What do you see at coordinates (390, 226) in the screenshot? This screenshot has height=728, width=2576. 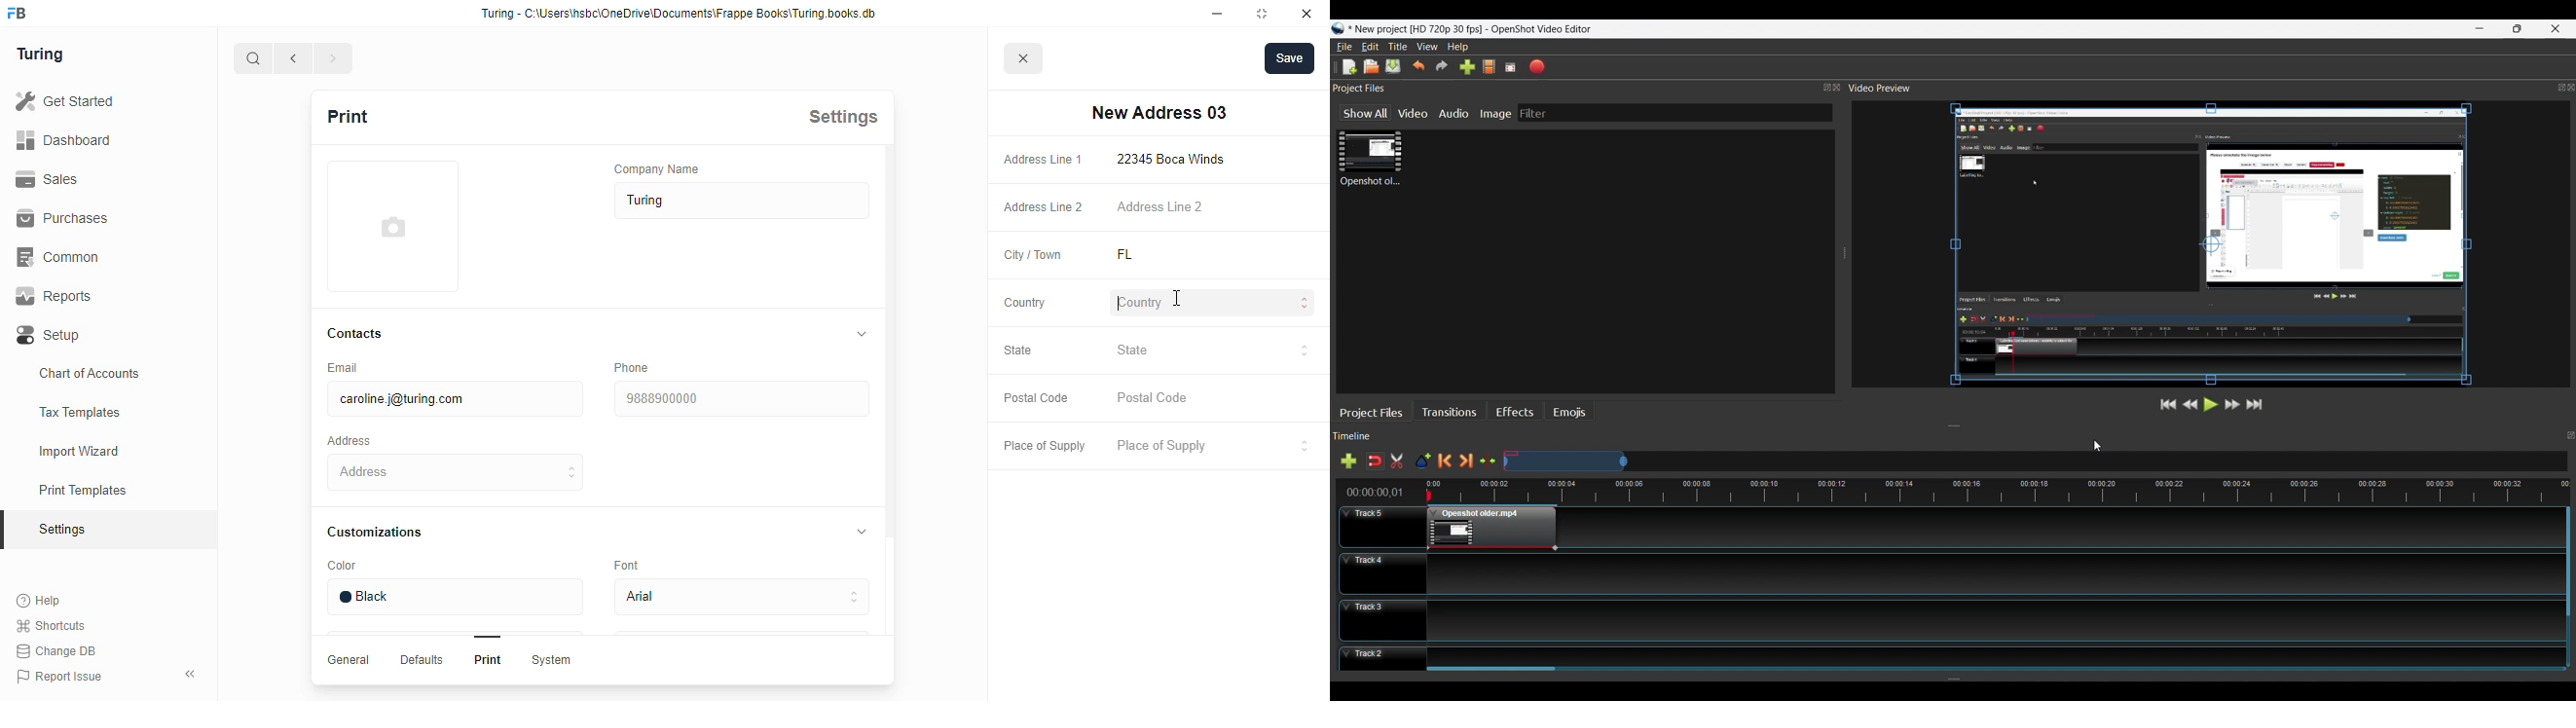 I see `image input field` at bounding box center [390, 226].